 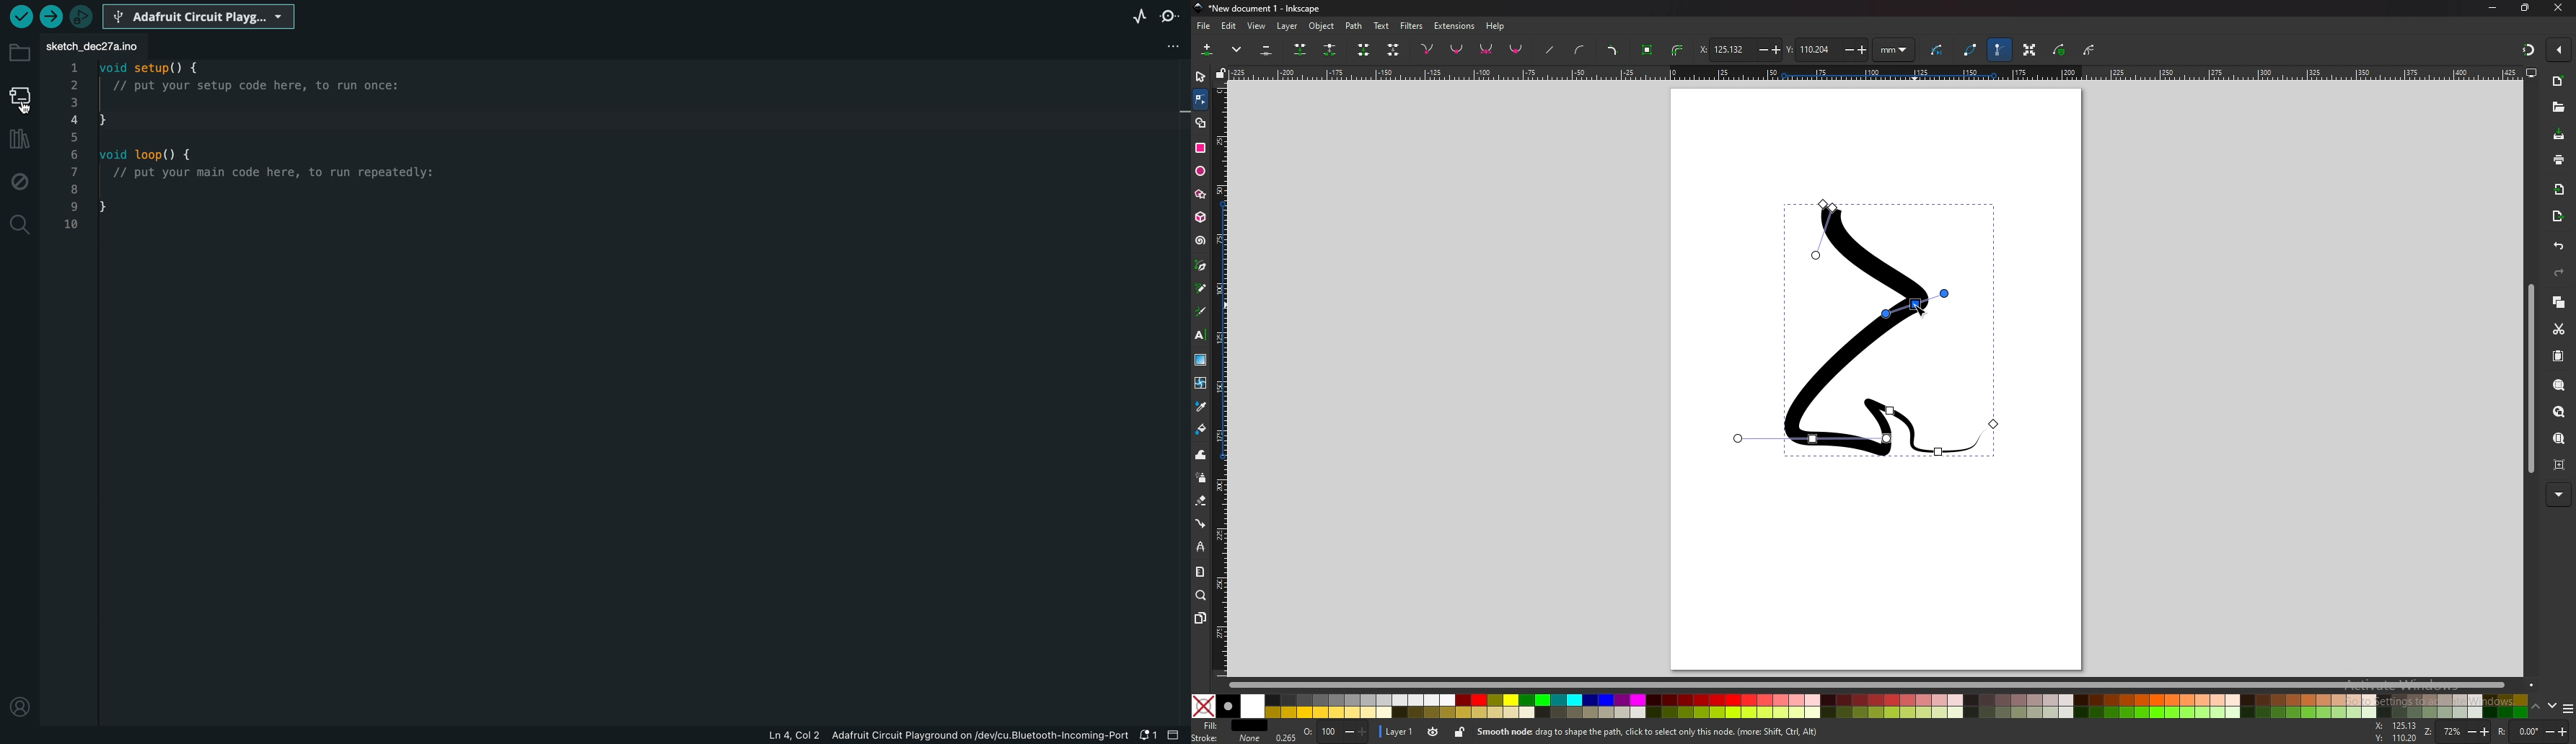 What do you see at coordinates (1221, 73) in the screenshot?
I see `toggle lock guide` at bounding box center [1221, 73].